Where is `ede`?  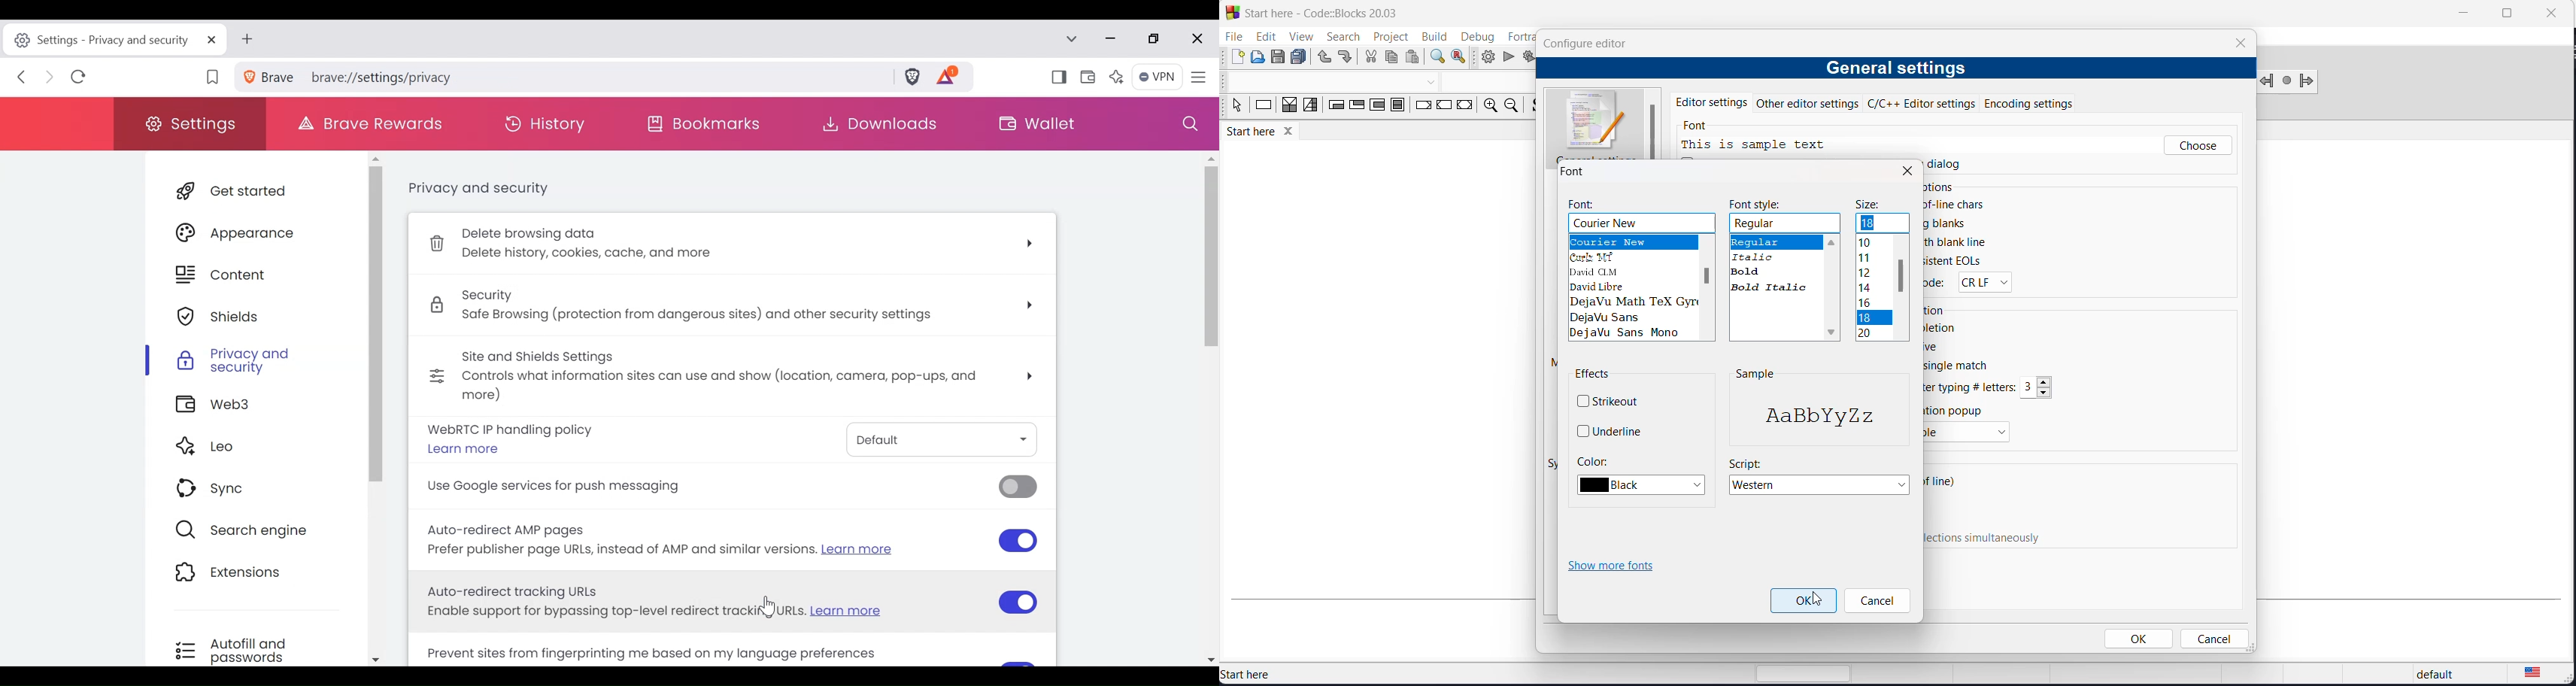
ede is located at coordinates (1937, 285).